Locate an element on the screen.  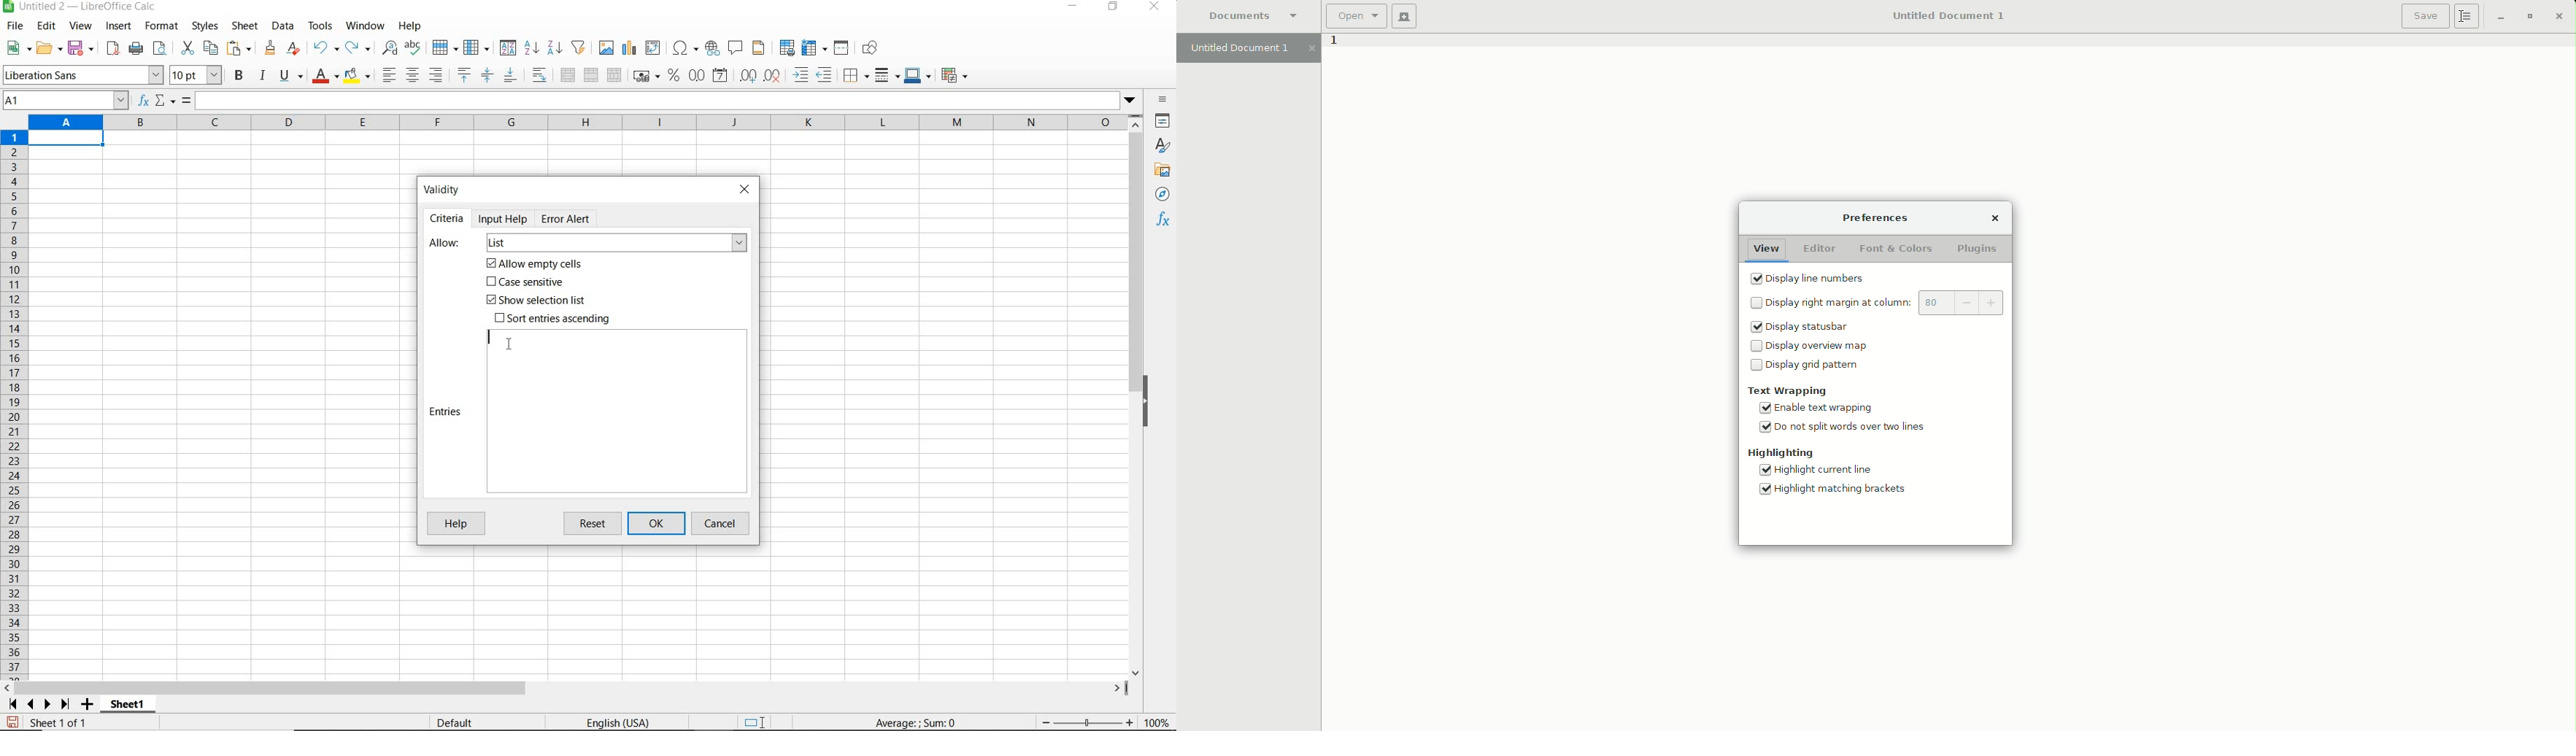
standard selection is located at coordinates (756, 723).